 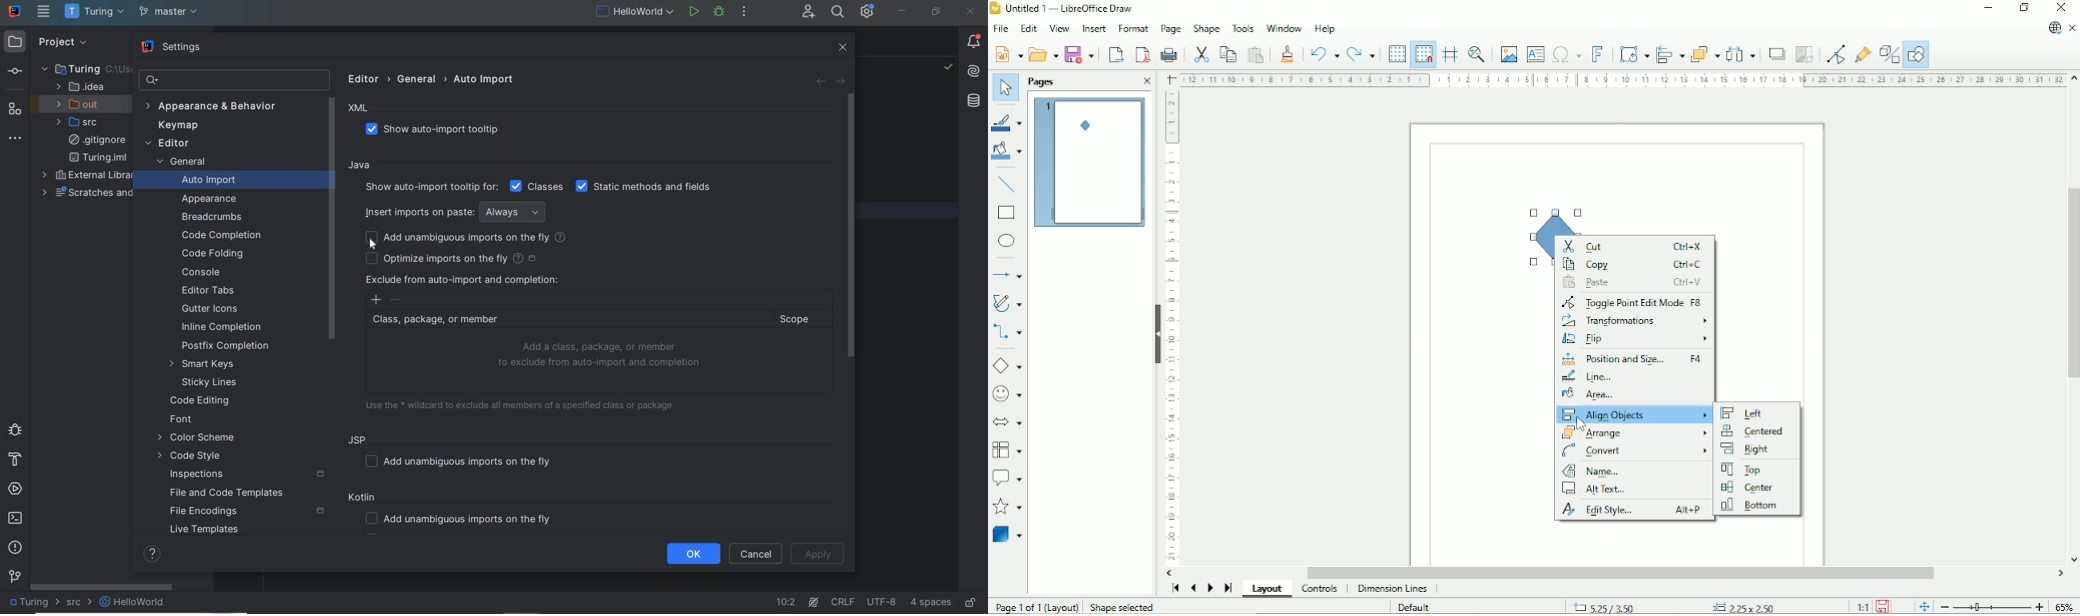 What do you see at coordinates (1476, 54) in the screenshot?
I see `Zoom & pan` at bounding box center [1476, 54].